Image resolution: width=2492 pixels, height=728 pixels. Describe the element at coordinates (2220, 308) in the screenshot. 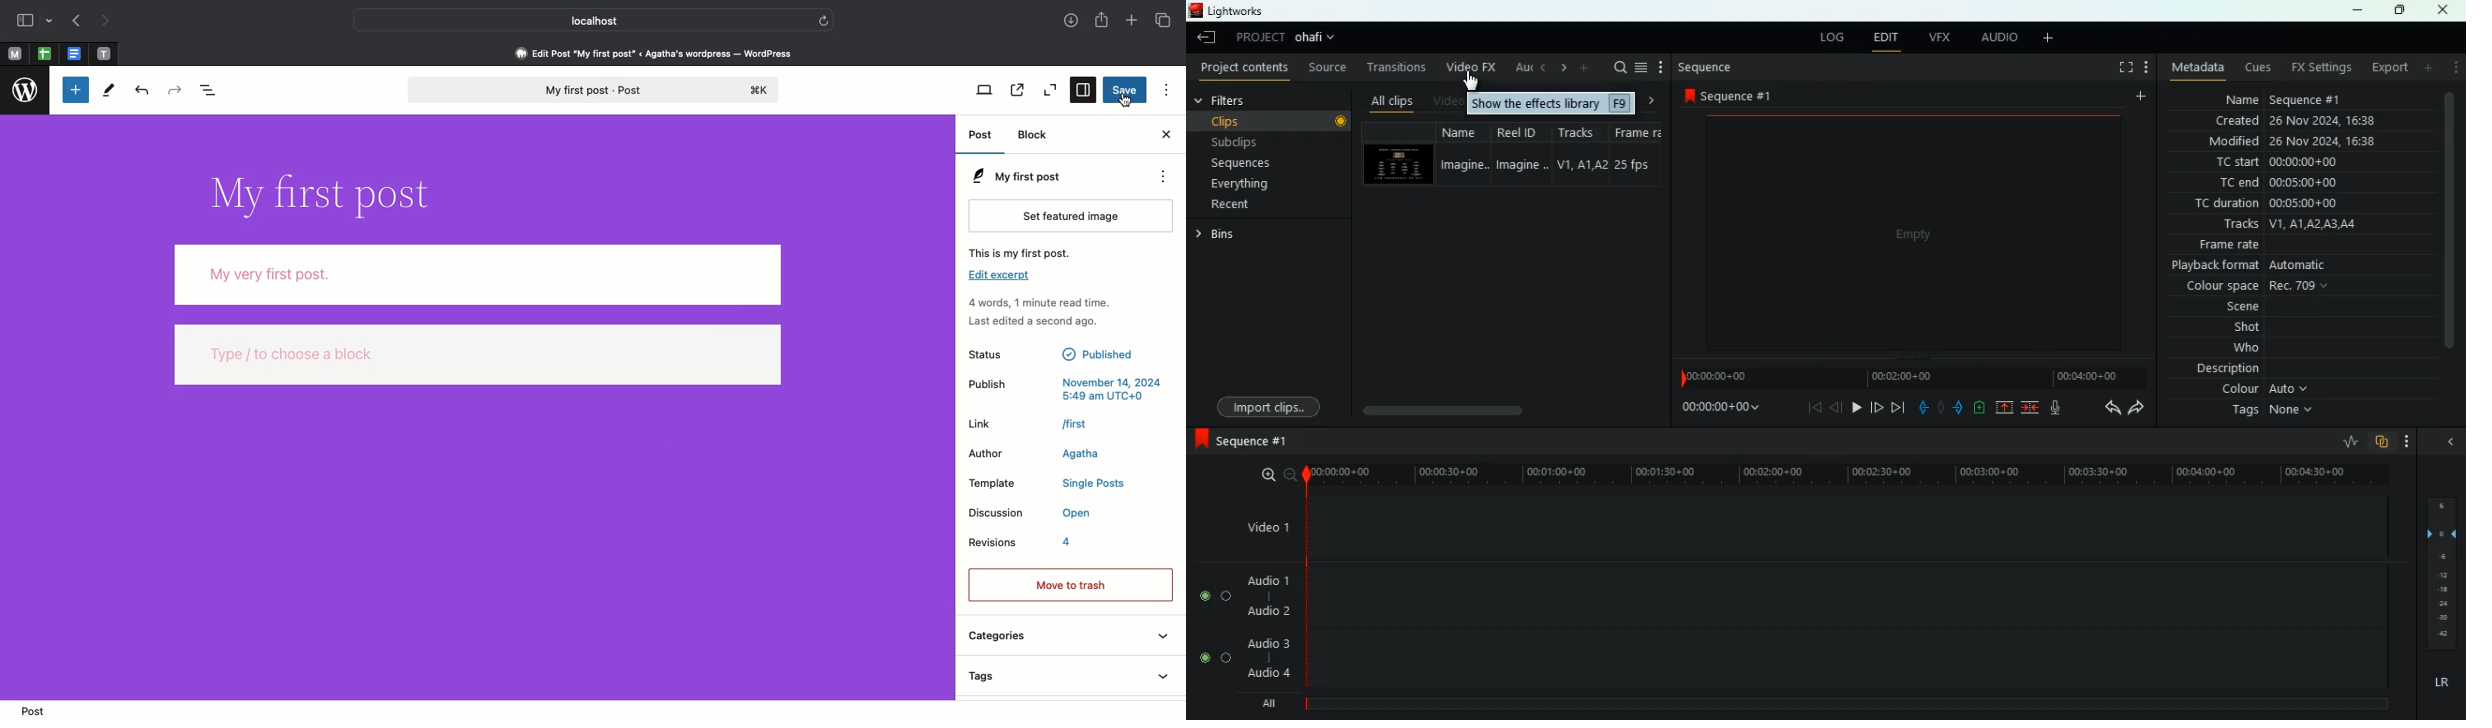

I see `scene` at that location.